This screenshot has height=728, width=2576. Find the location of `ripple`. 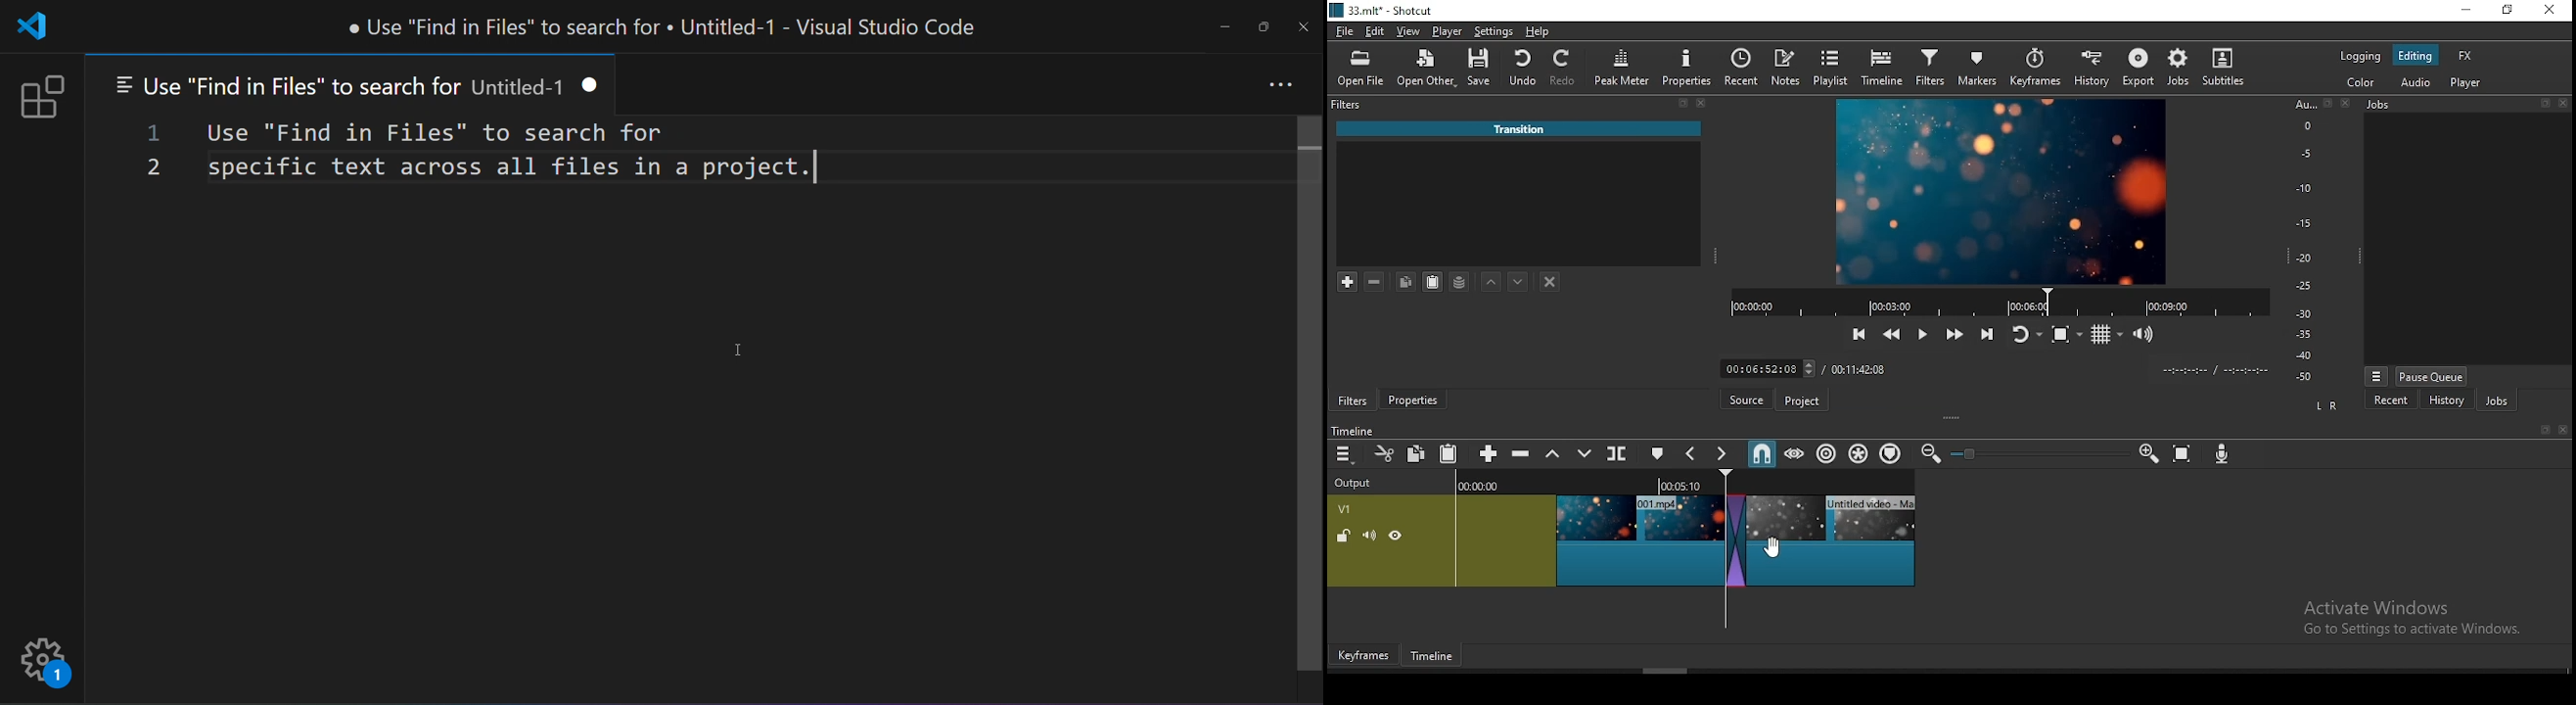

ripple is located at coordinates (1827, 454).